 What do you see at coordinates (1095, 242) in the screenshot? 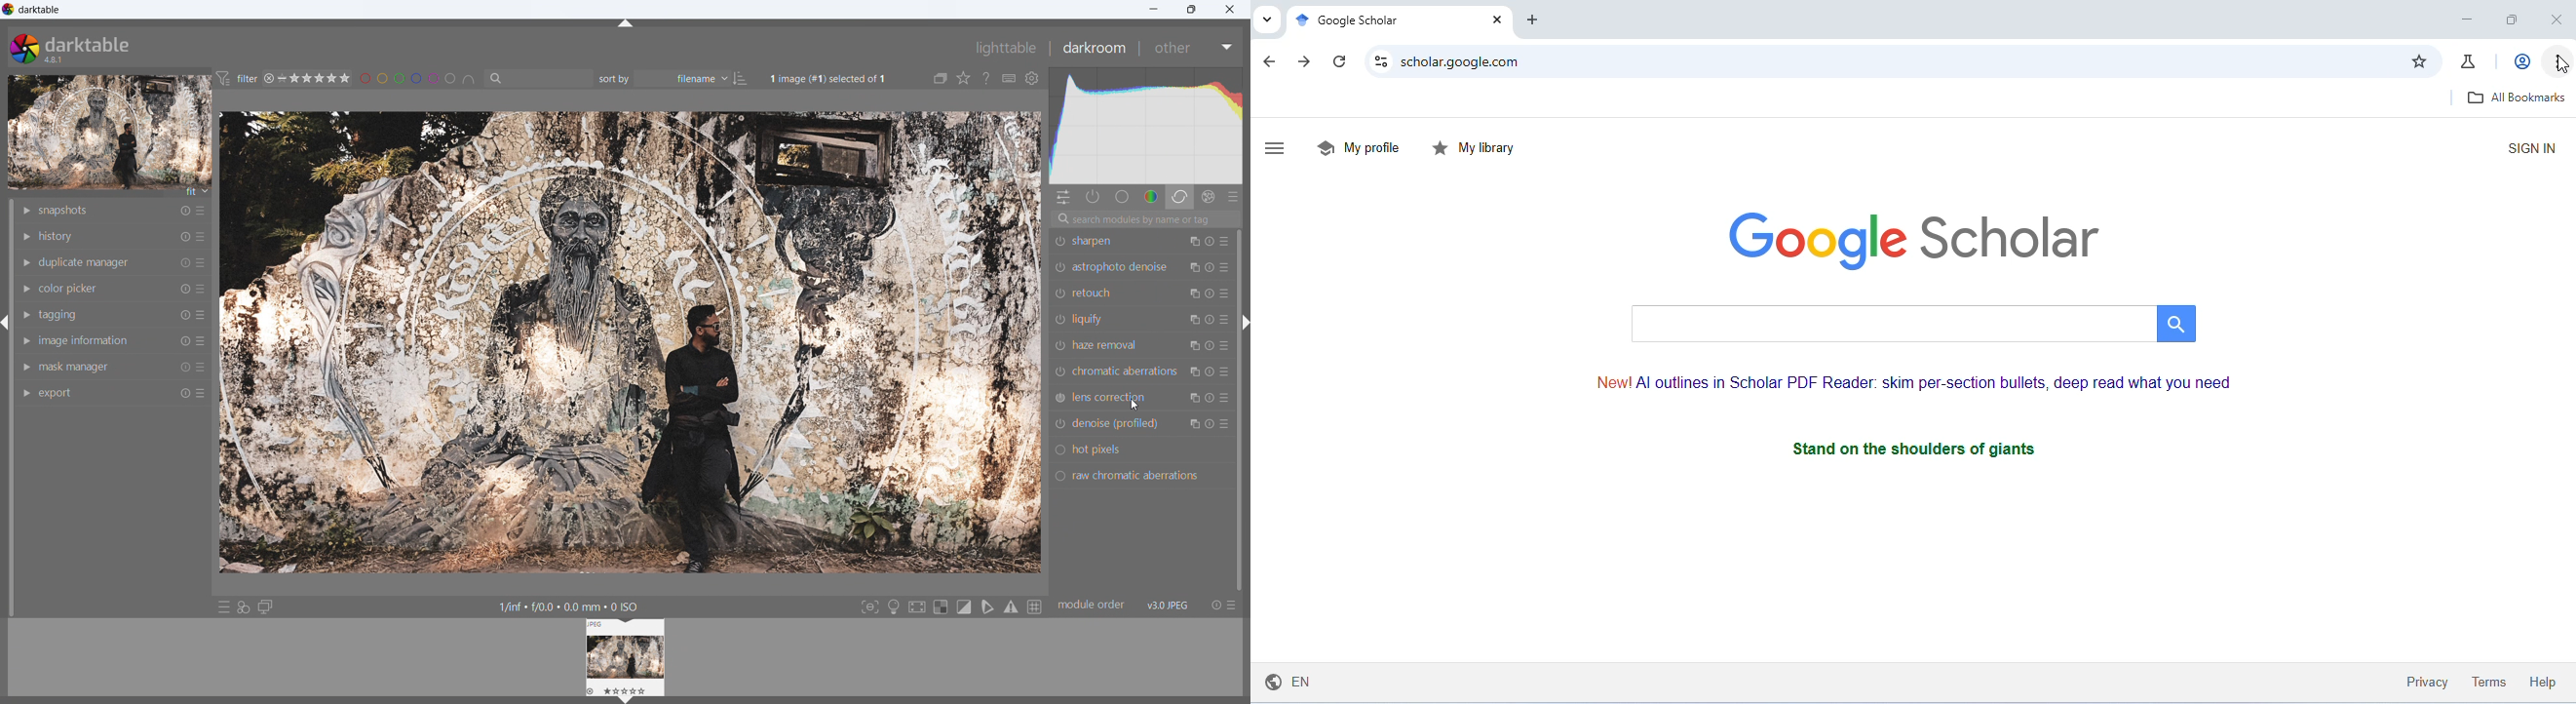
I see `sharpen` at bounding box center [1095, 242].